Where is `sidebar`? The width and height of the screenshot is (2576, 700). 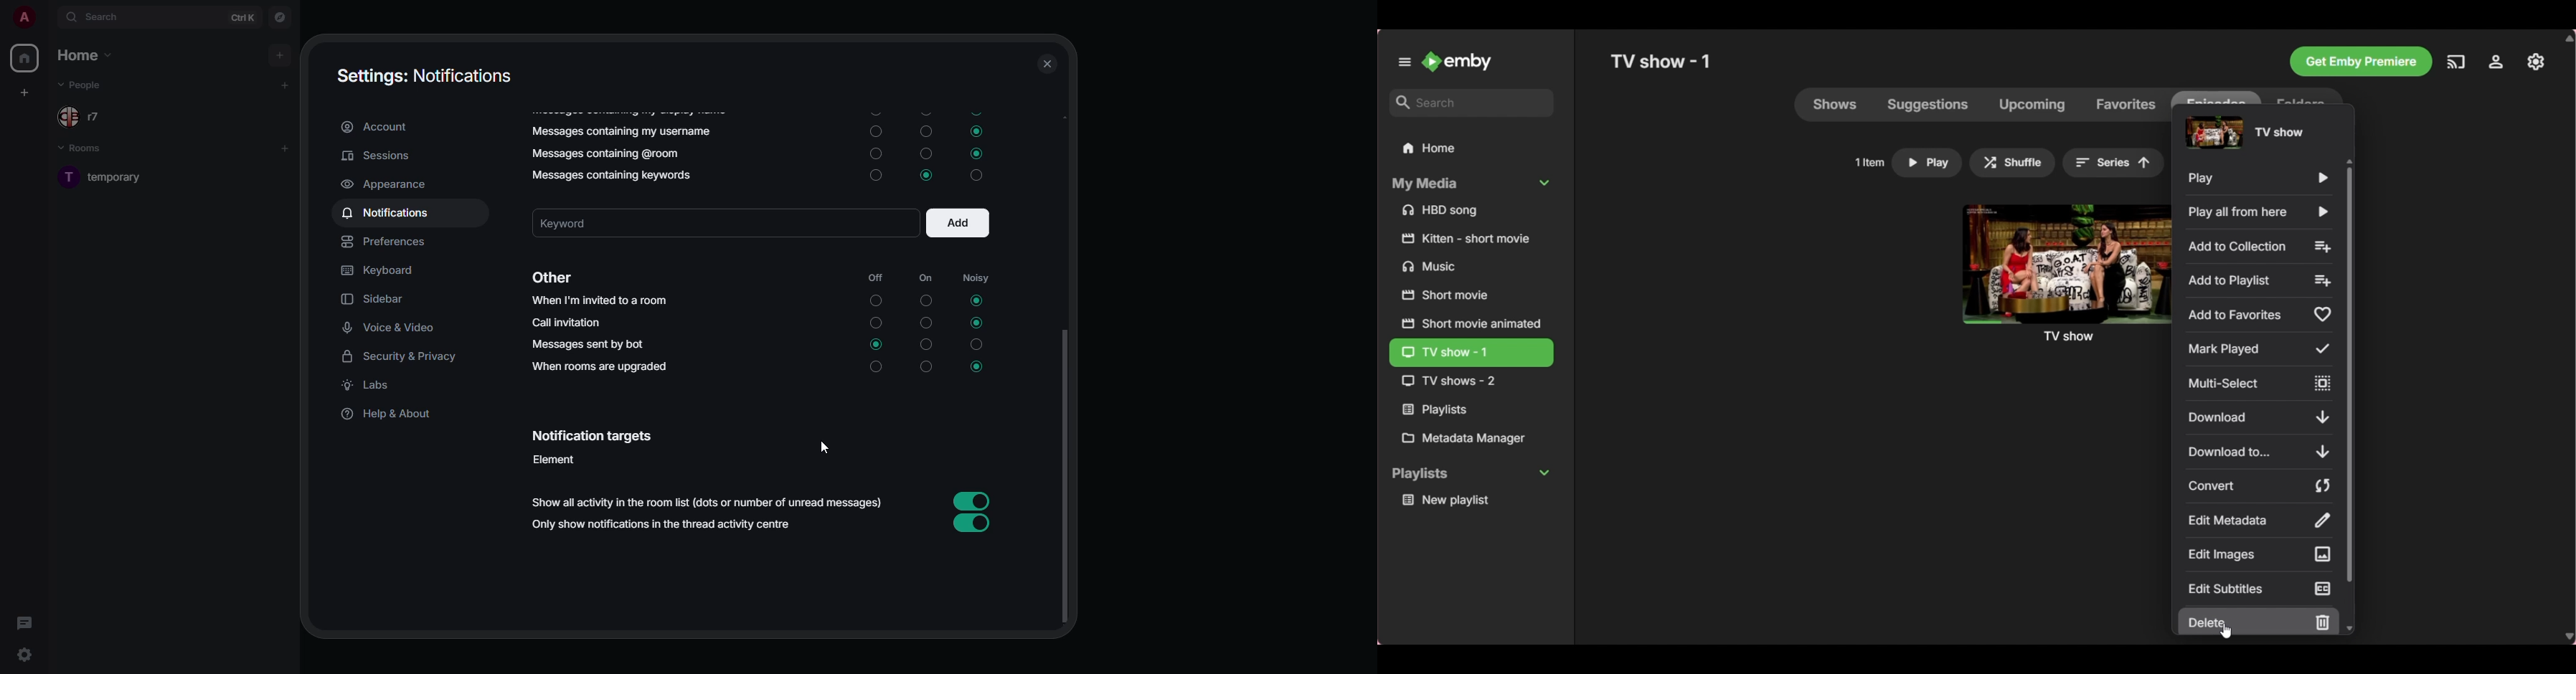 sidebar is located at coordinates (375, 299).